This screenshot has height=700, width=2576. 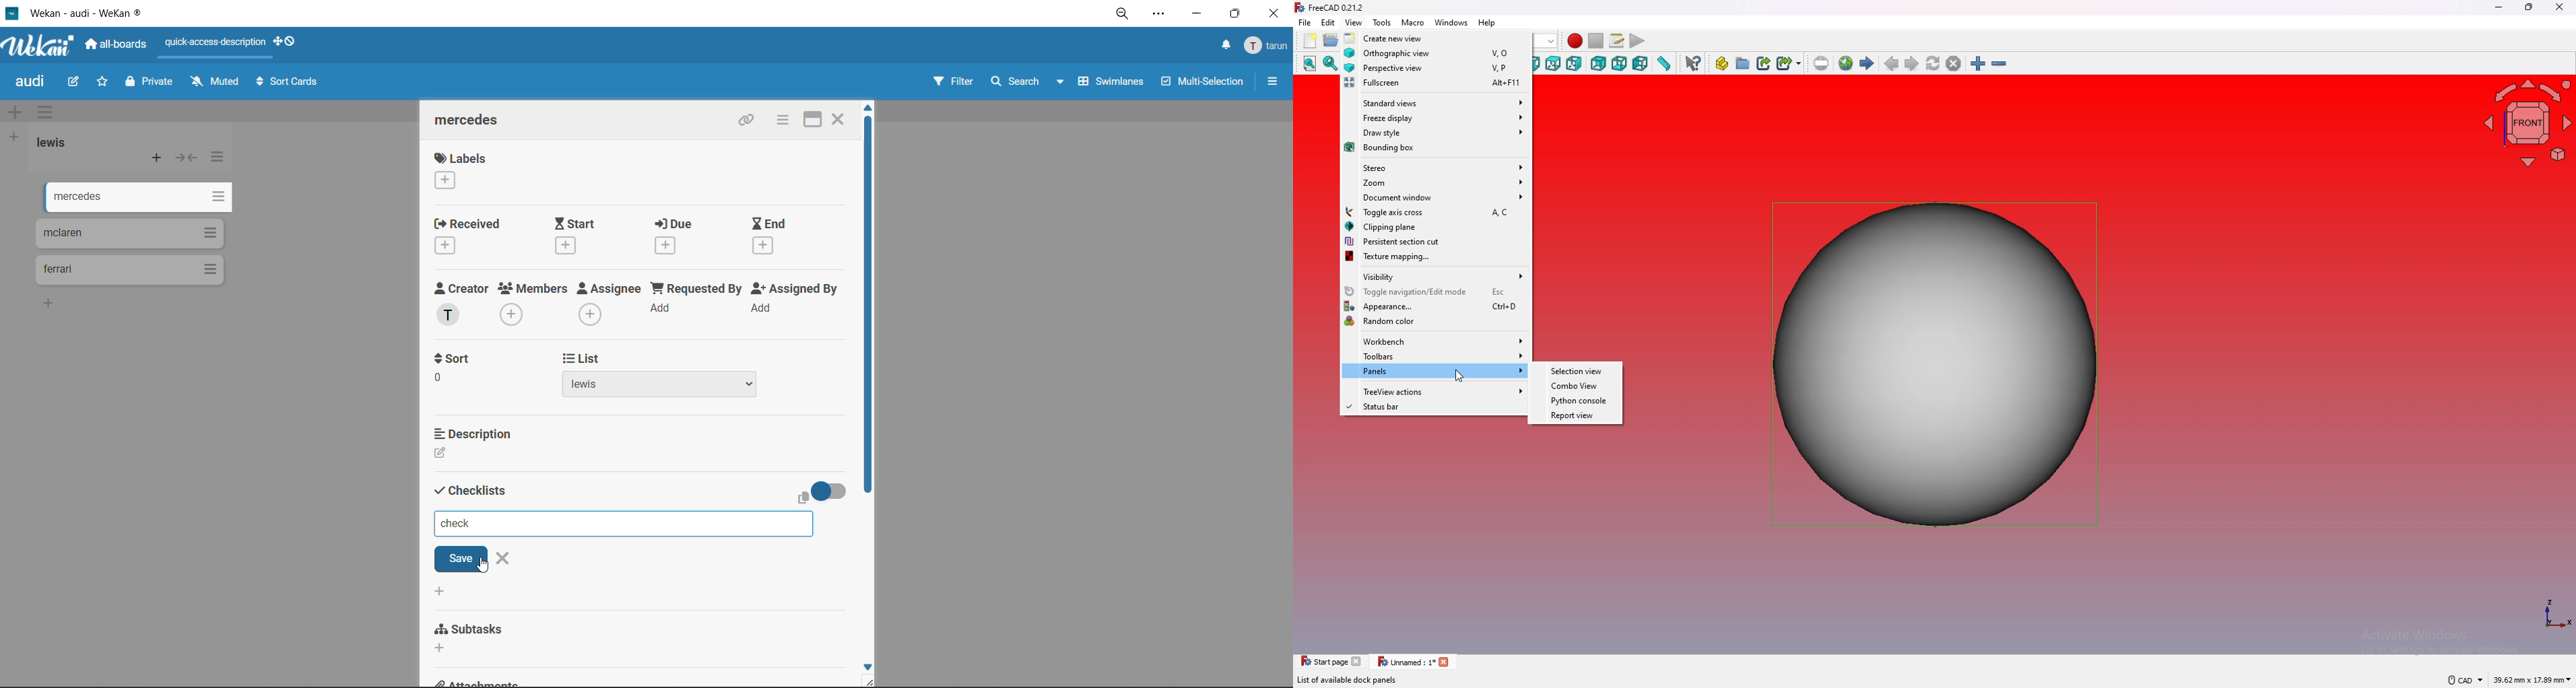 I want to click on standard views, so click(x=1435, y=102).